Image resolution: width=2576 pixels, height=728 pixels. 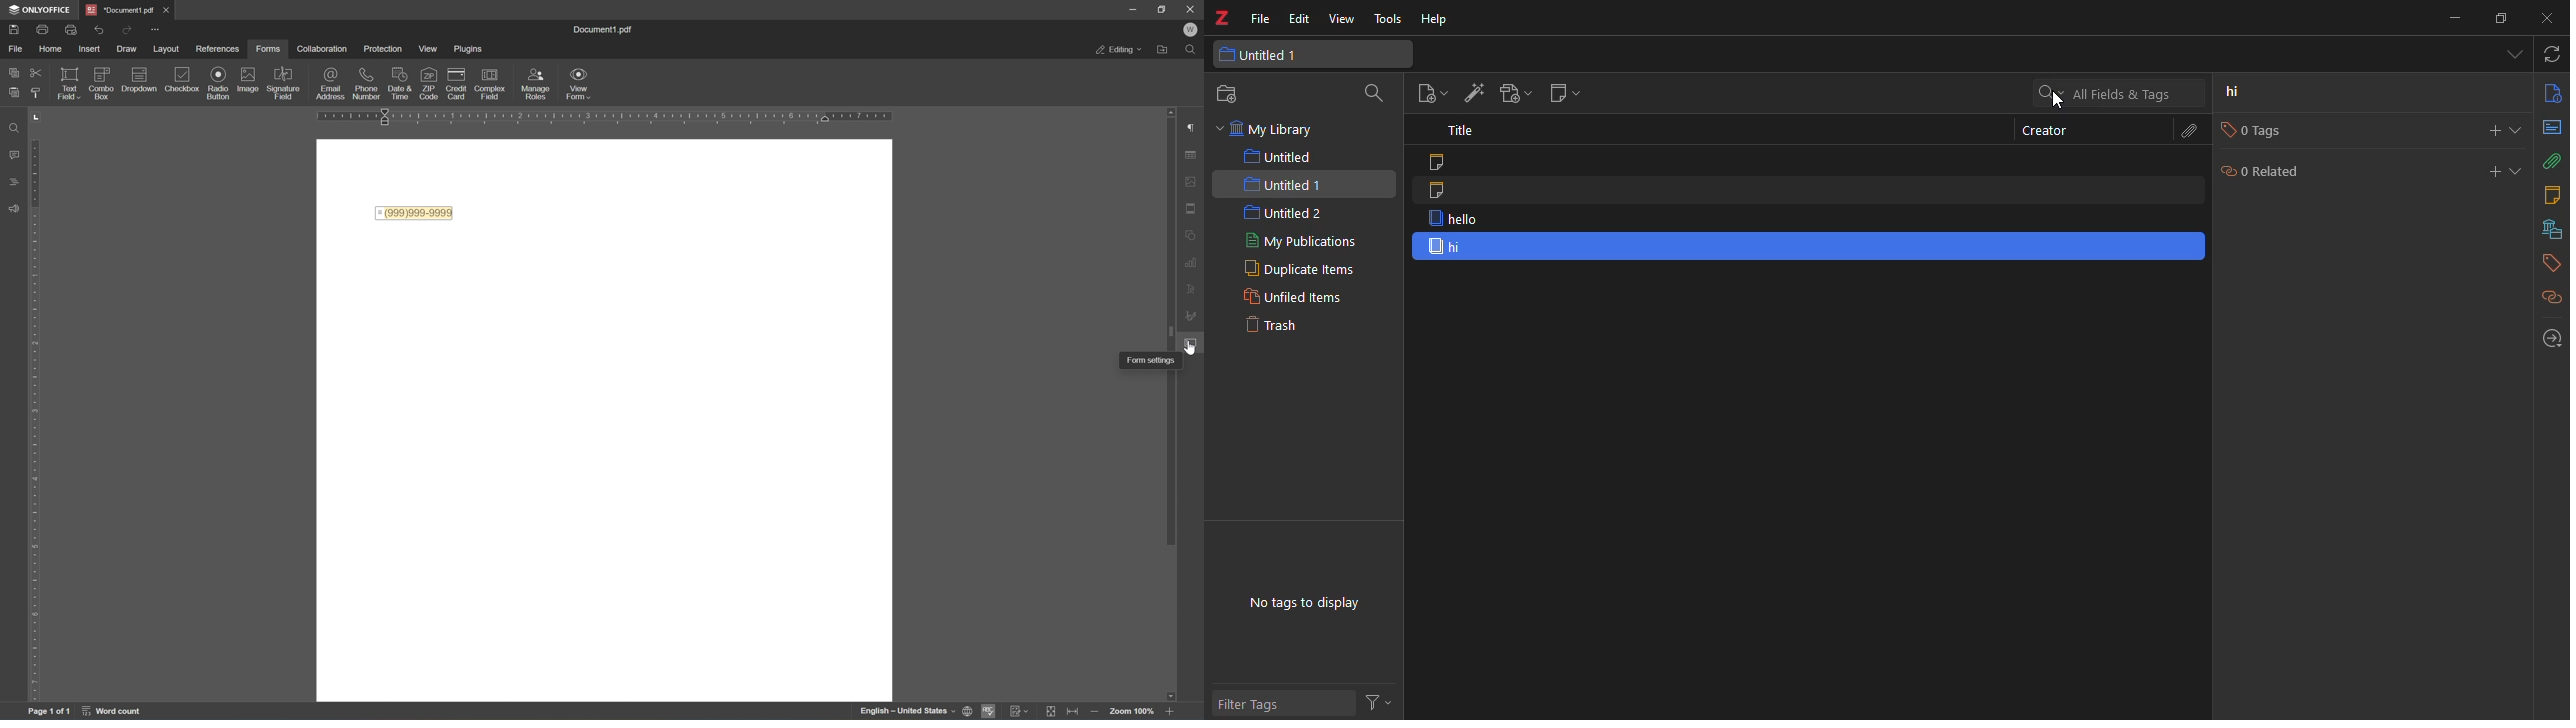 What do you see at coordinates (1170, 334) in the screenshot?
I see `scroll bar` at bounding box center [1170, 334].